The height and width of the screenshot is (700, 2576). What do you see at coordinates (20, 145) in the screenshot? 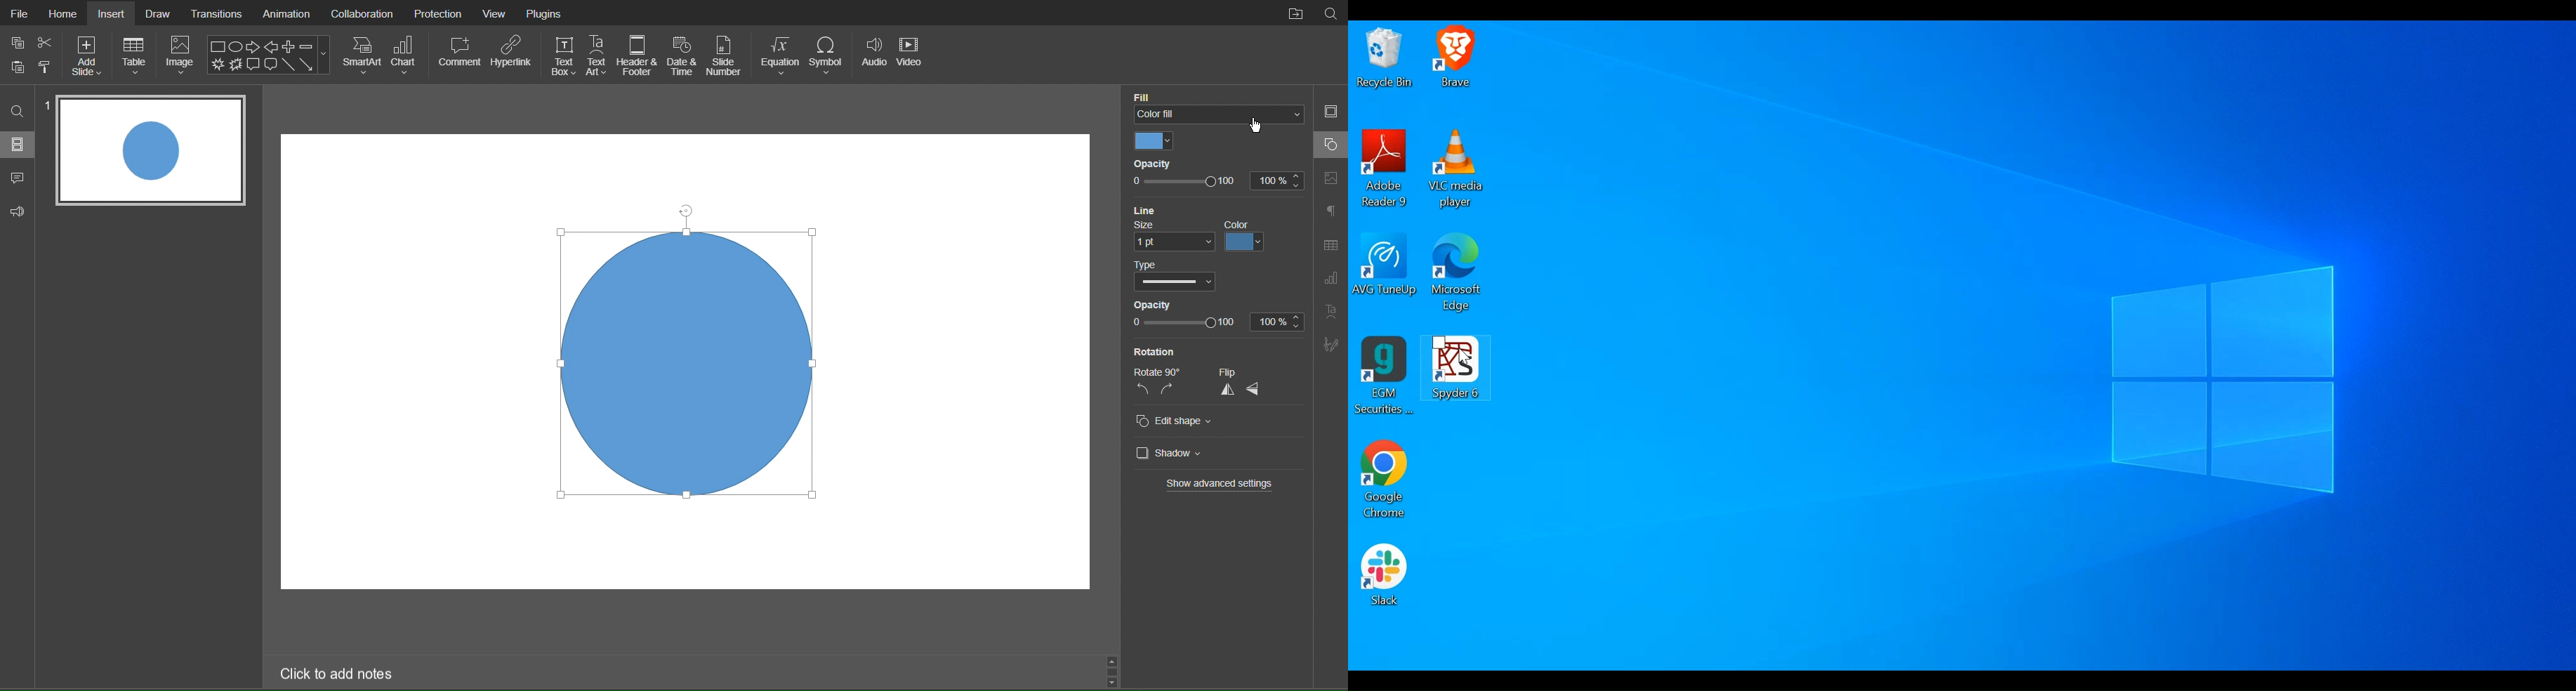
I see `Slides` at bounding box center [20, 145].